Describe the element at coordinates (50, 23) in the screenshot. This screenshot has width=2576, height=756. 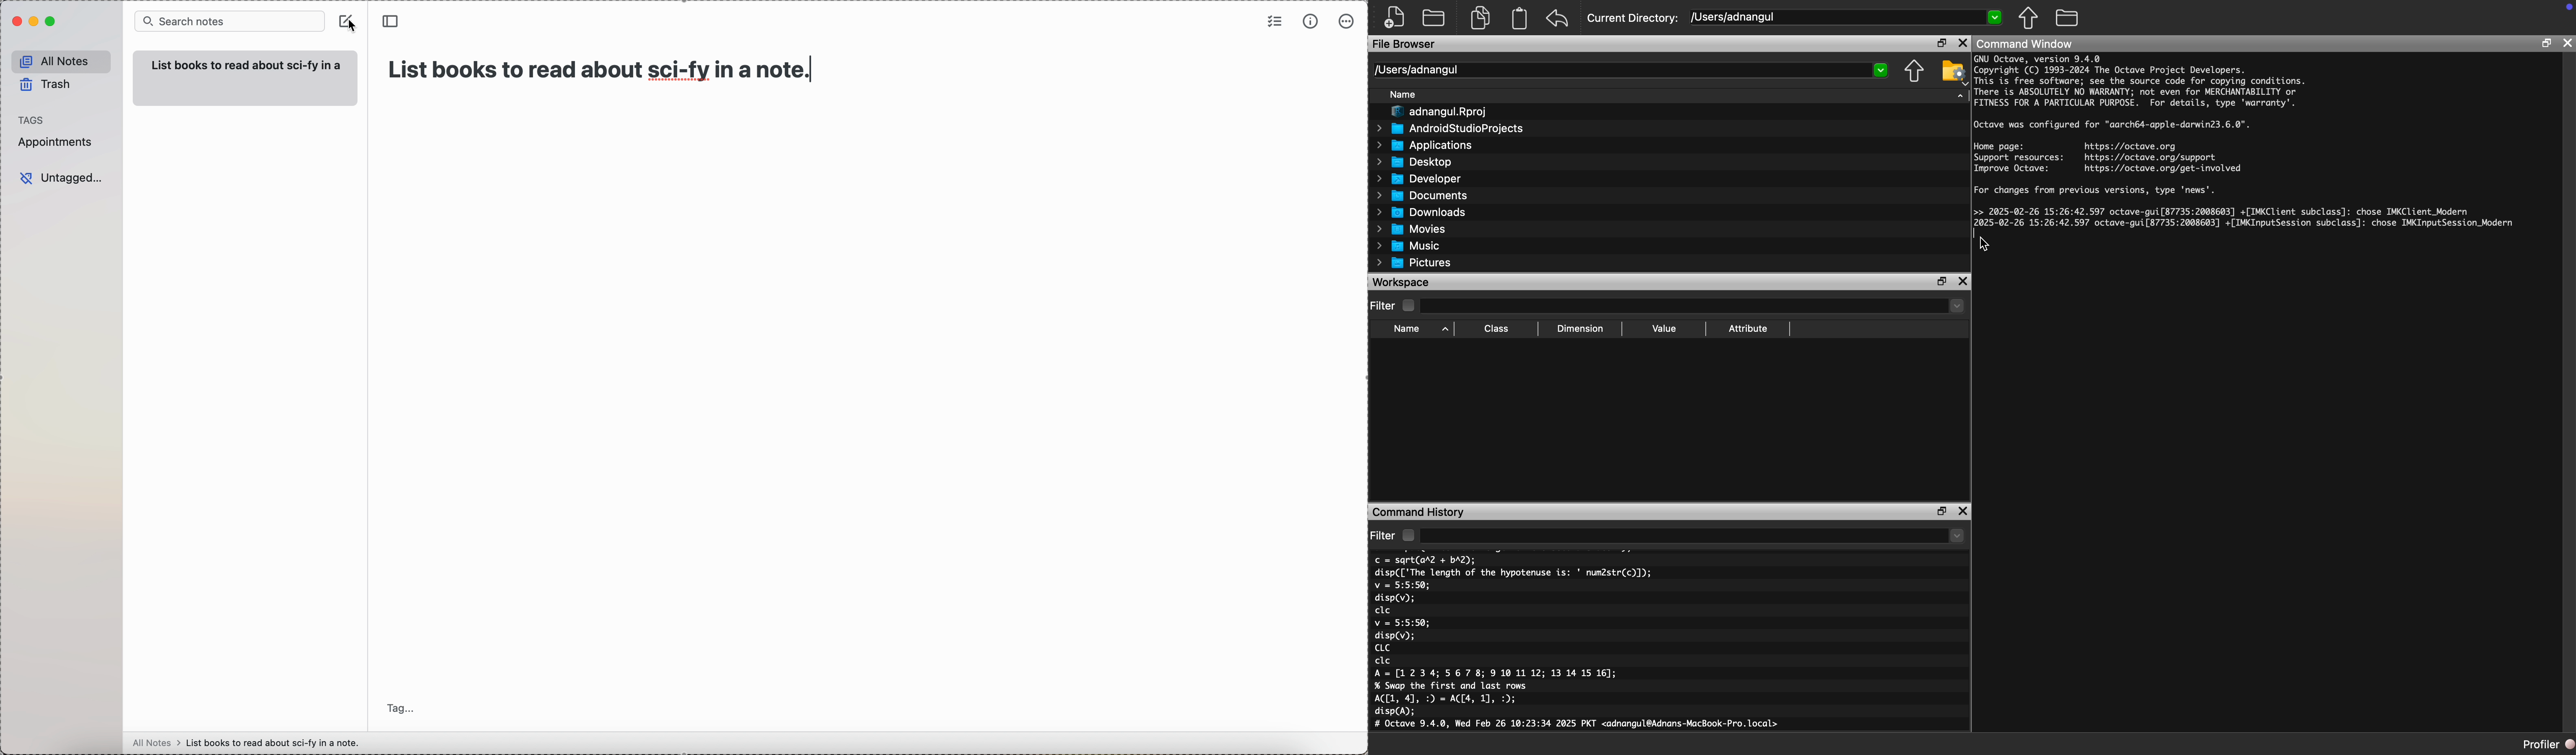
I see `maximize` at that location.